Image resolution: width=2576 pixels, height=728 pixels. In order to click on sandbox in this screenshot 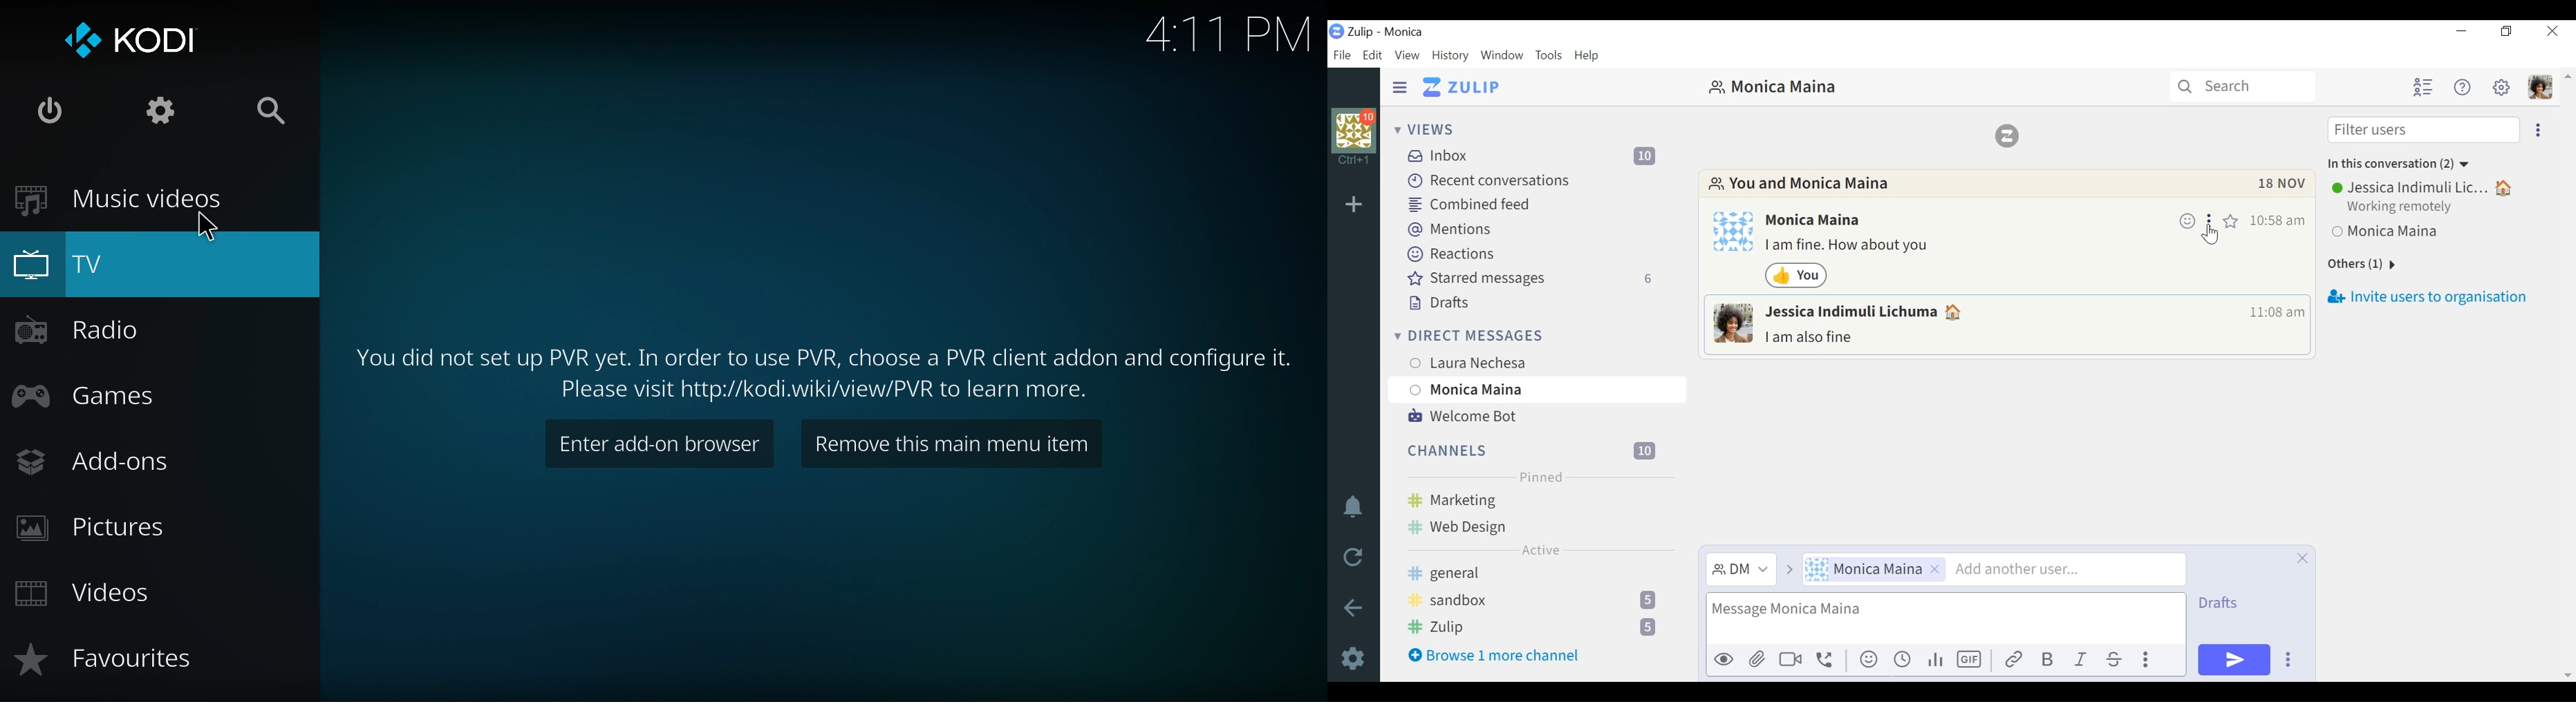, I will do `click(1536, 599)`.